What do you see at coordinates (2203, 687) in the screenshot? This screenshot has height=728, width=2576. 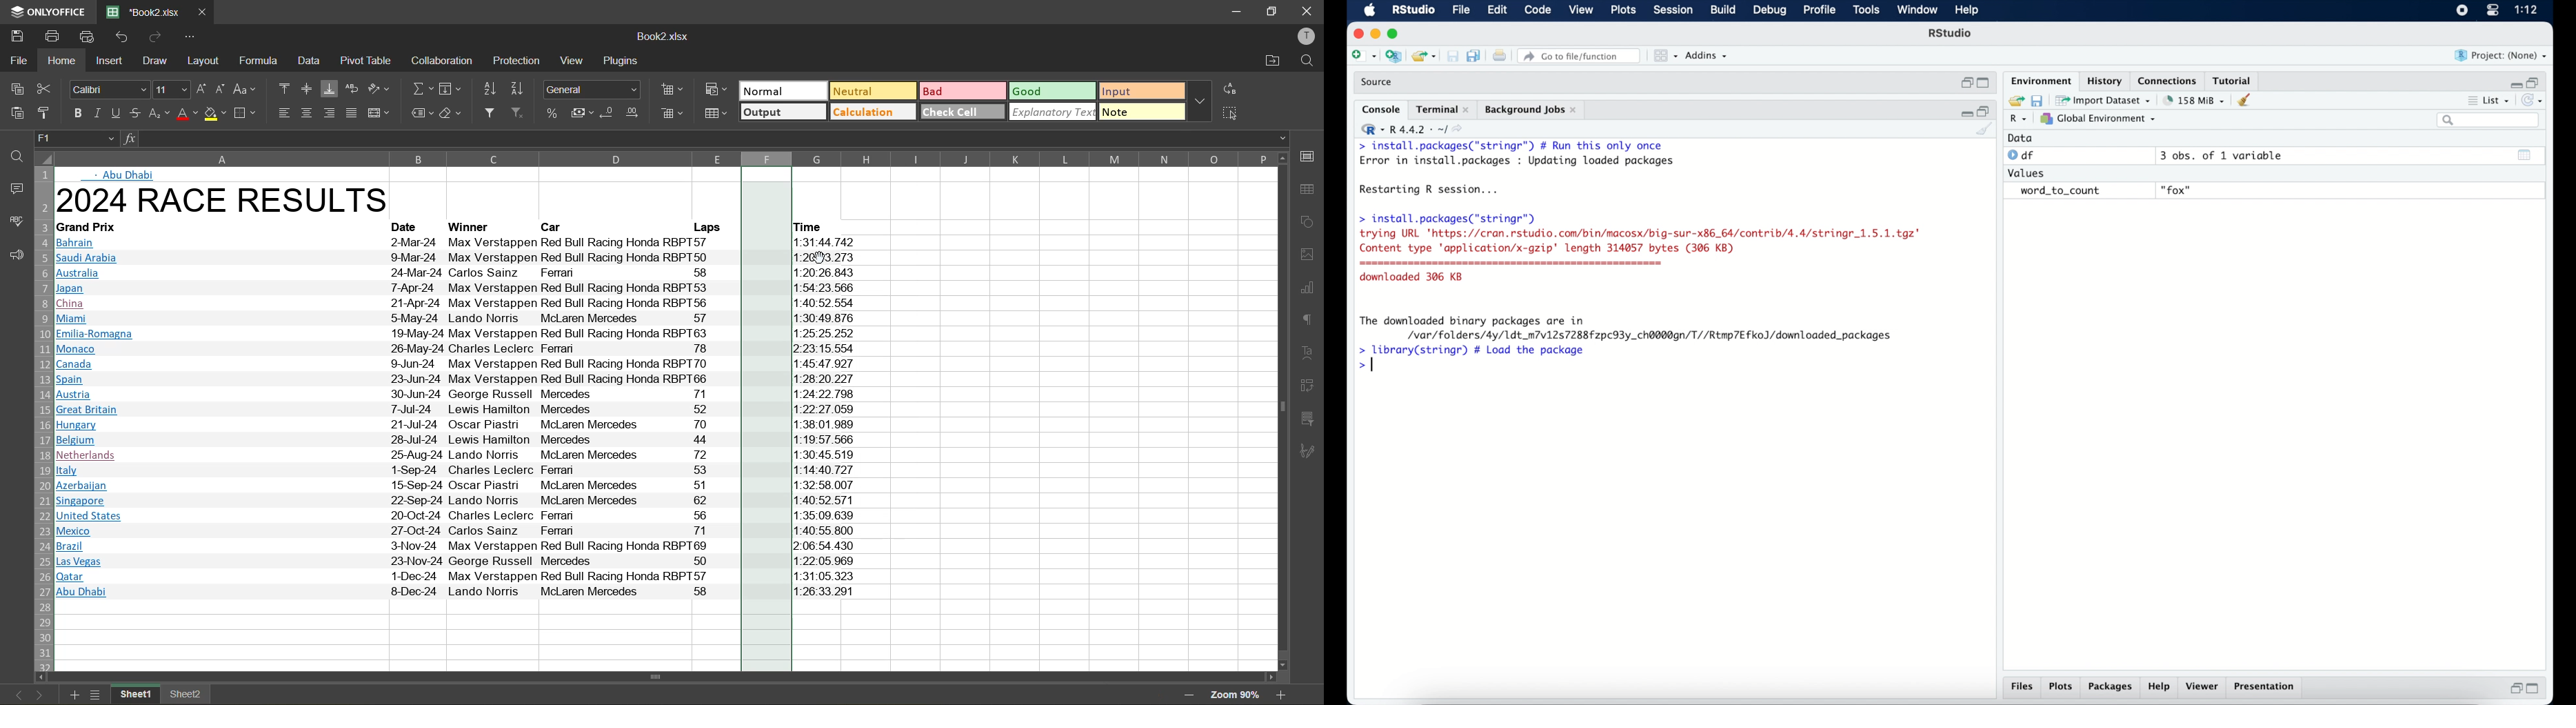 I see `viewer` at bounding box center [2203, 687].